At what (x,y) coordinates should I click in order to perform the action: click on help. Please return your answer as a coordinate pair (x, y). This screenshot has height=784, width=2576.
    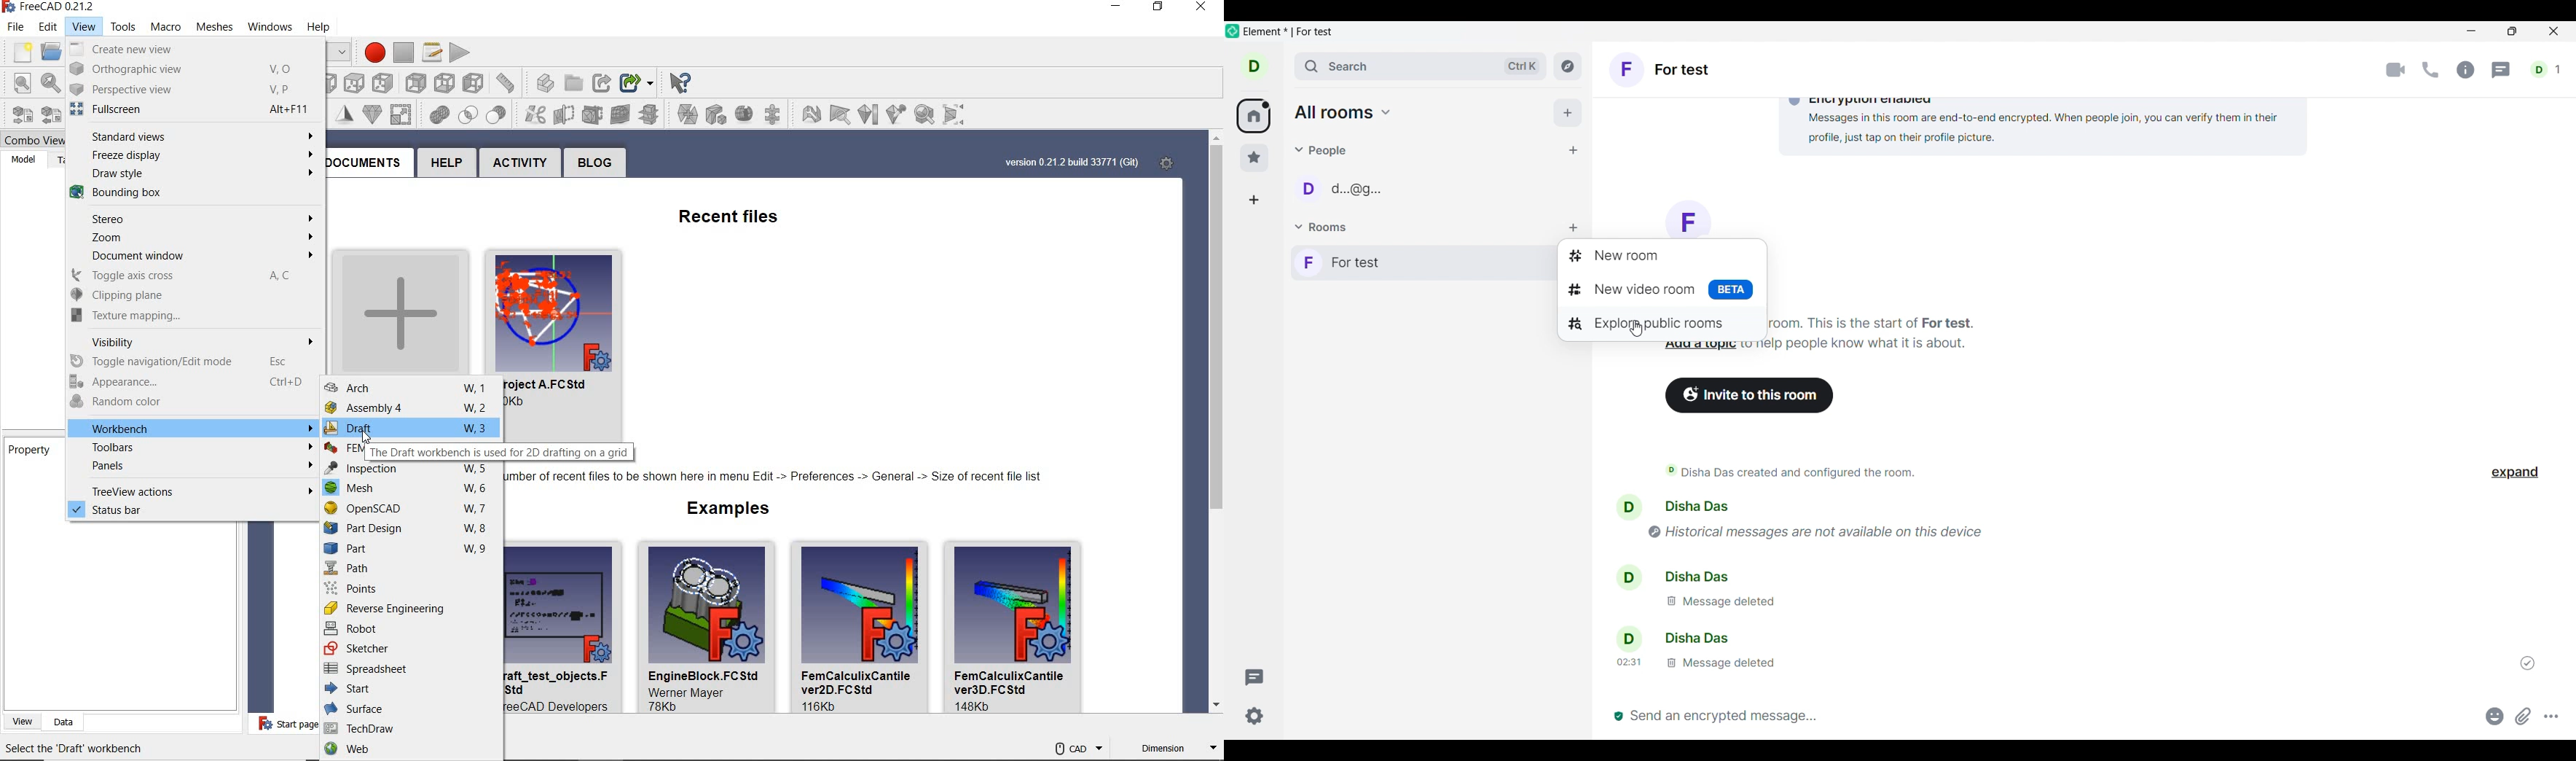
    Looking at the image, I should click on (330, 25).